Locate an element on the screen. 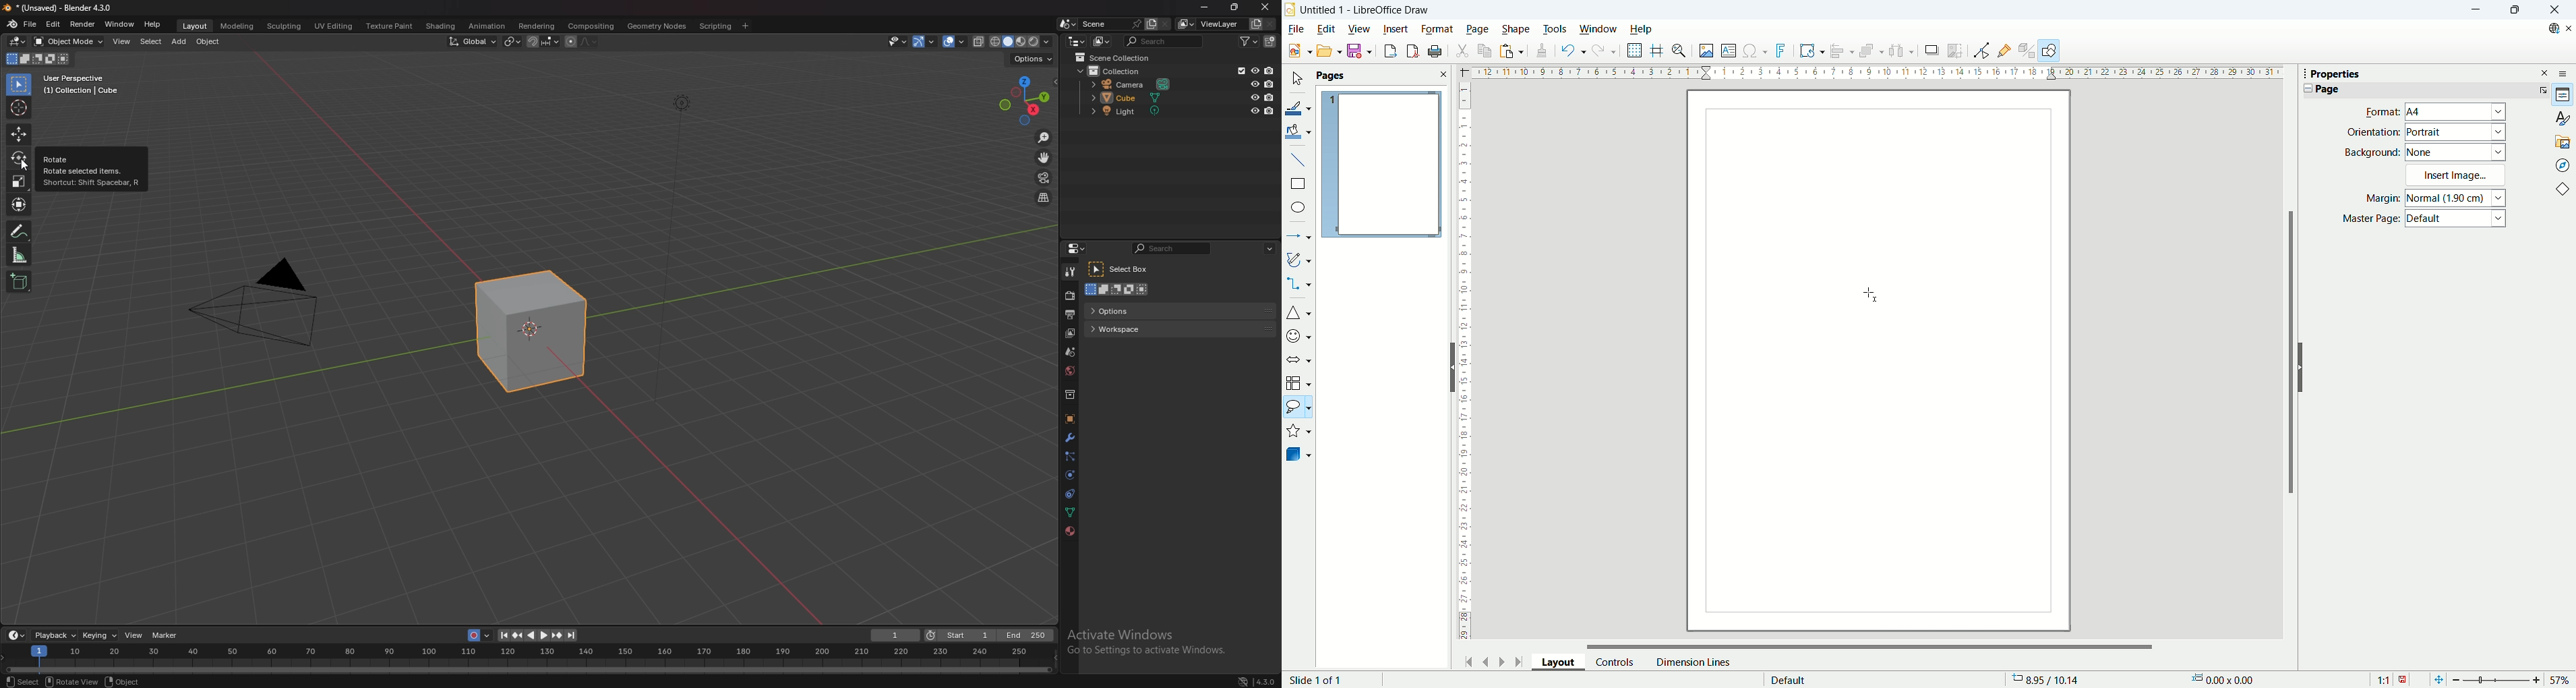 The image size is (2576, 700). Main Page is located at coordinates (1878, 480).